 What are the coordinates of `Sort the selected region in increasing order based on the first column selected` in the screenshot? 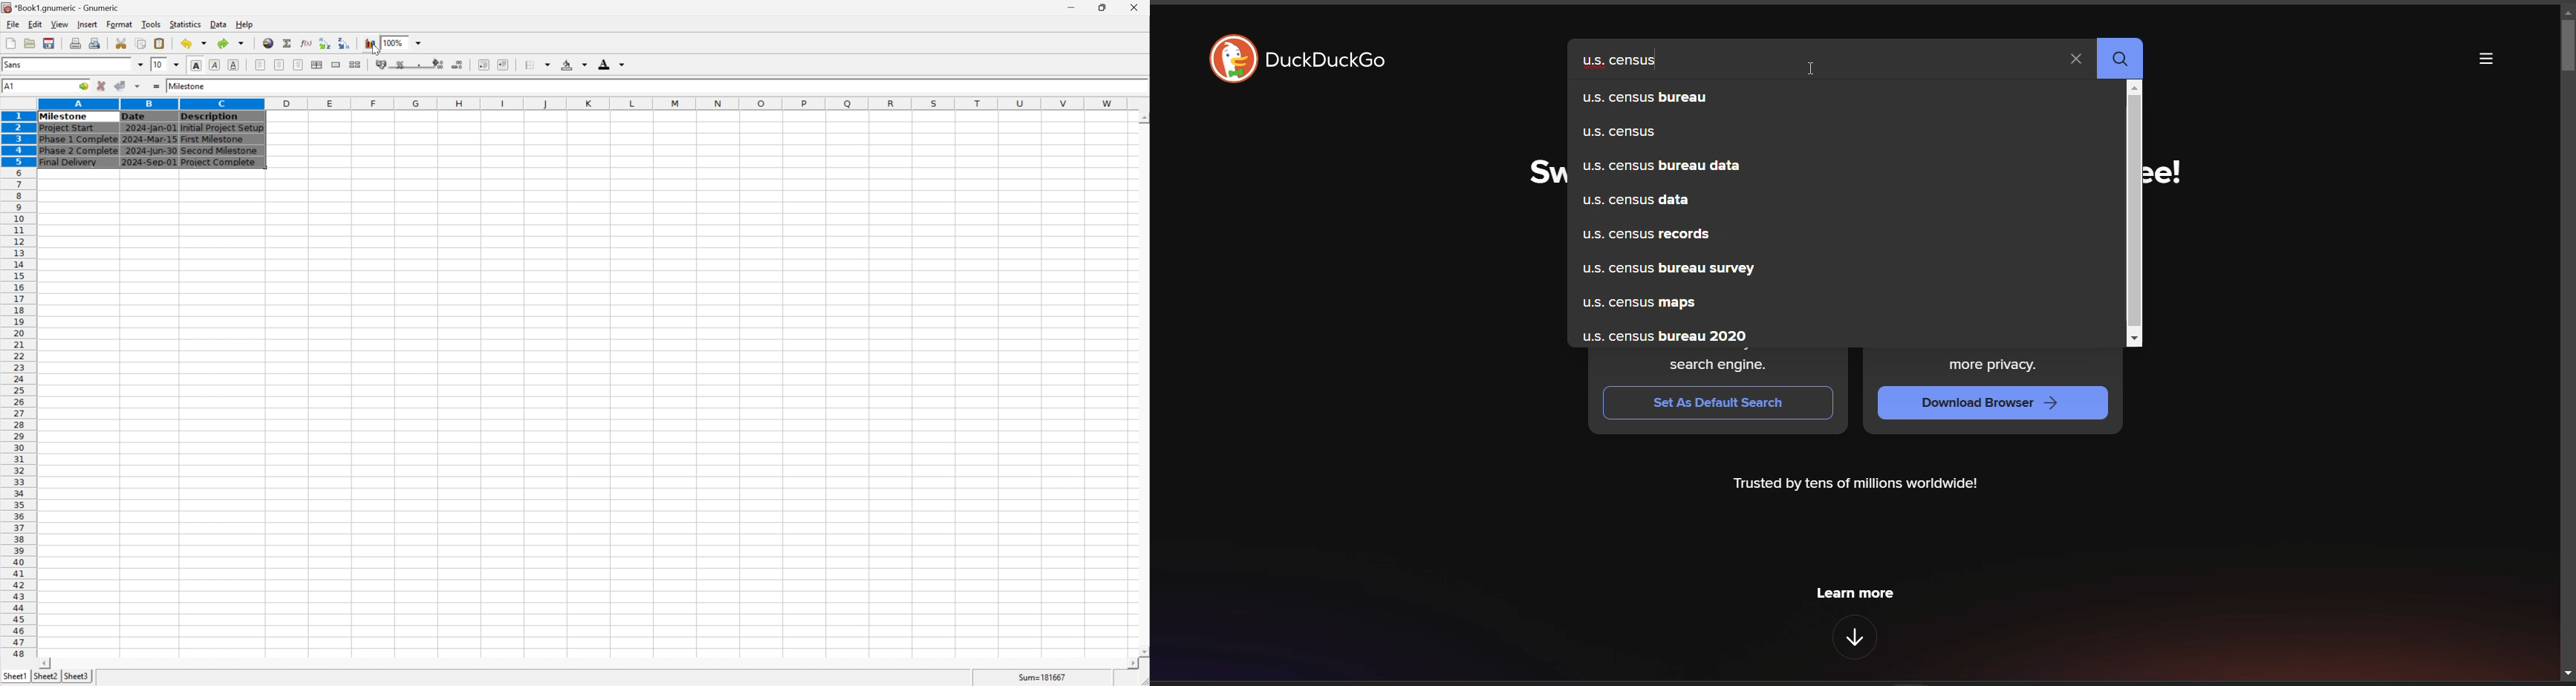 It's located at (323, 43).